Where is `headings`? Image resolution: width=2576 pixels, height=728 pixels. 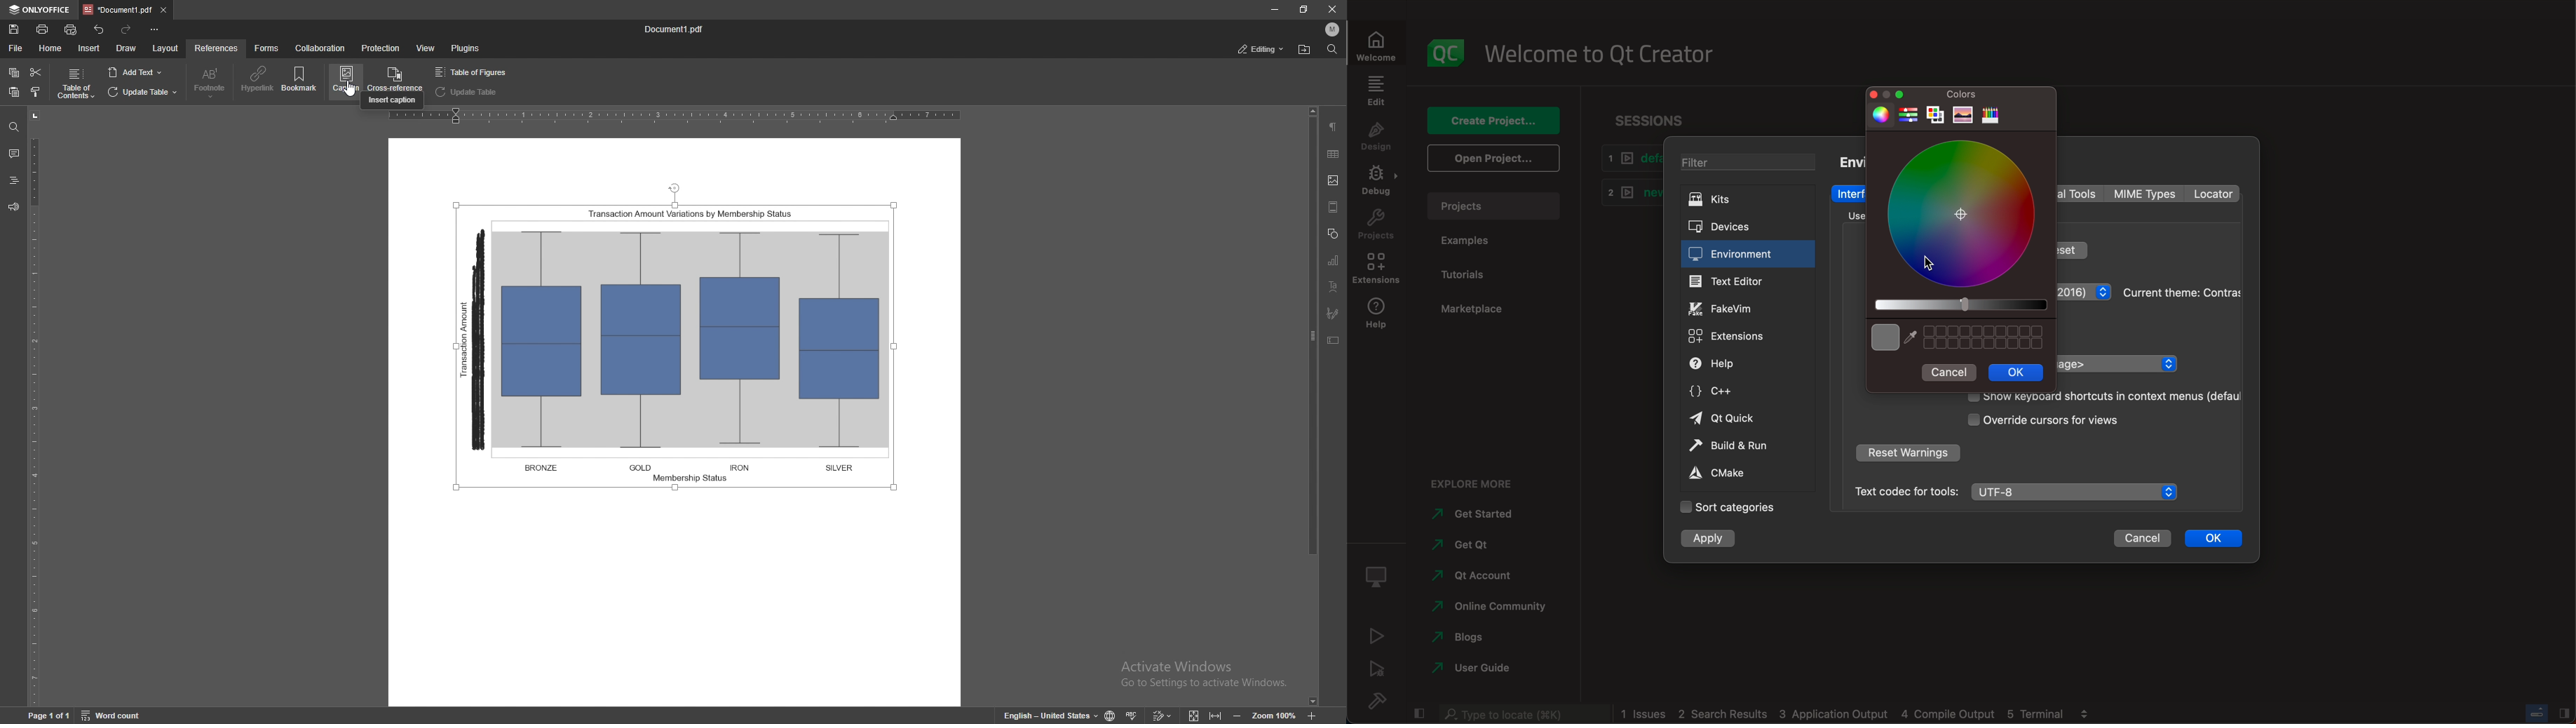
headings is located at coordinates (14, 180).